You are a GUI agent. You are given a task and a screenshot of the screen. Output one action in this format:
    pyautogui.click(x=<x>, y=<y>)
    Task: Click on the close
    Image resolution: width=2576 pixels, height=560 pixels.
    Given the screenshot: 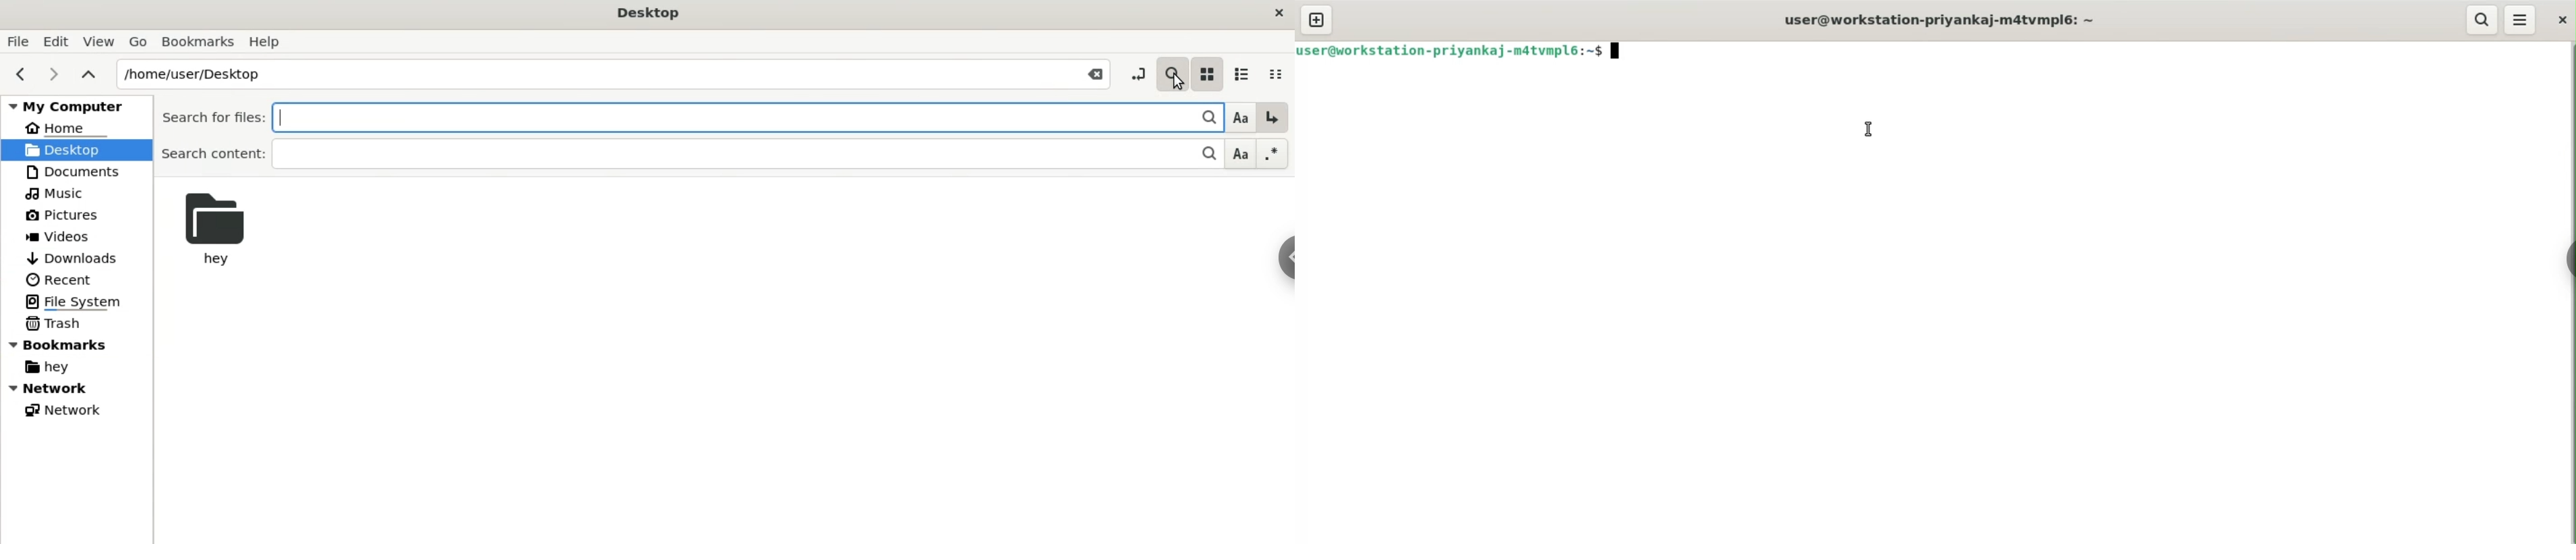 What is the action you would take?
    pyautogui.click(x=1277, y=14)
    